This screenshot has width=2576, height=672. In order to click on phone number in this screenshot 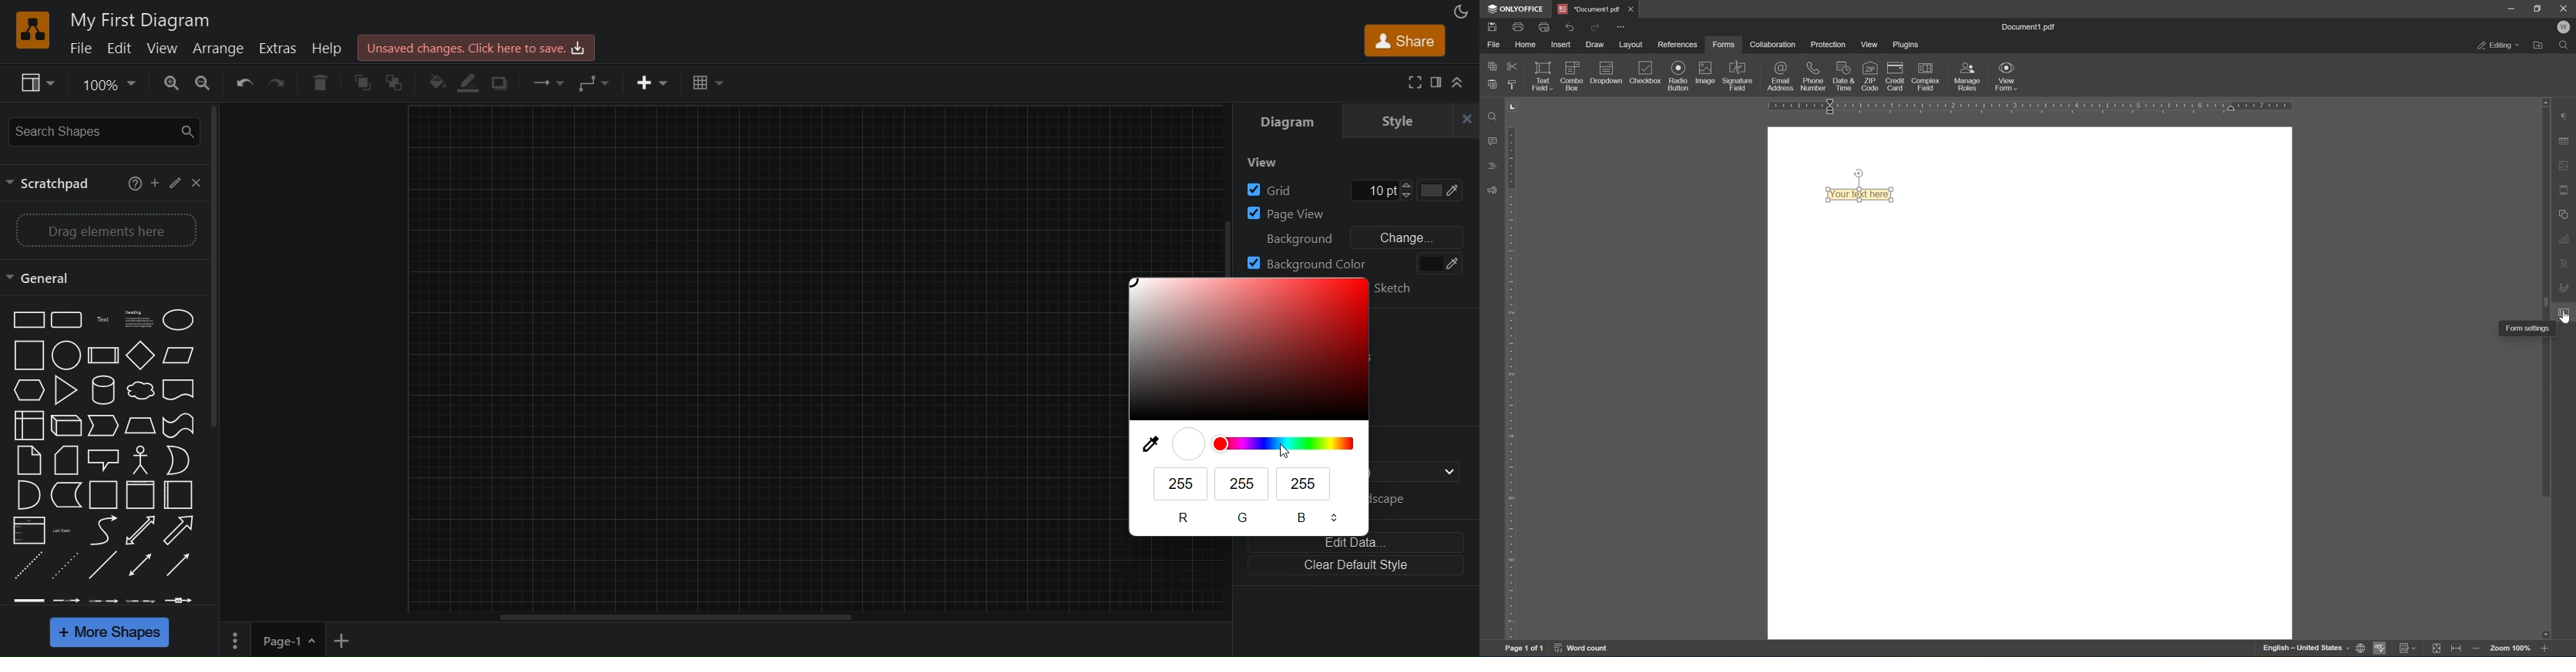, I will do `click(1813, 76)`.